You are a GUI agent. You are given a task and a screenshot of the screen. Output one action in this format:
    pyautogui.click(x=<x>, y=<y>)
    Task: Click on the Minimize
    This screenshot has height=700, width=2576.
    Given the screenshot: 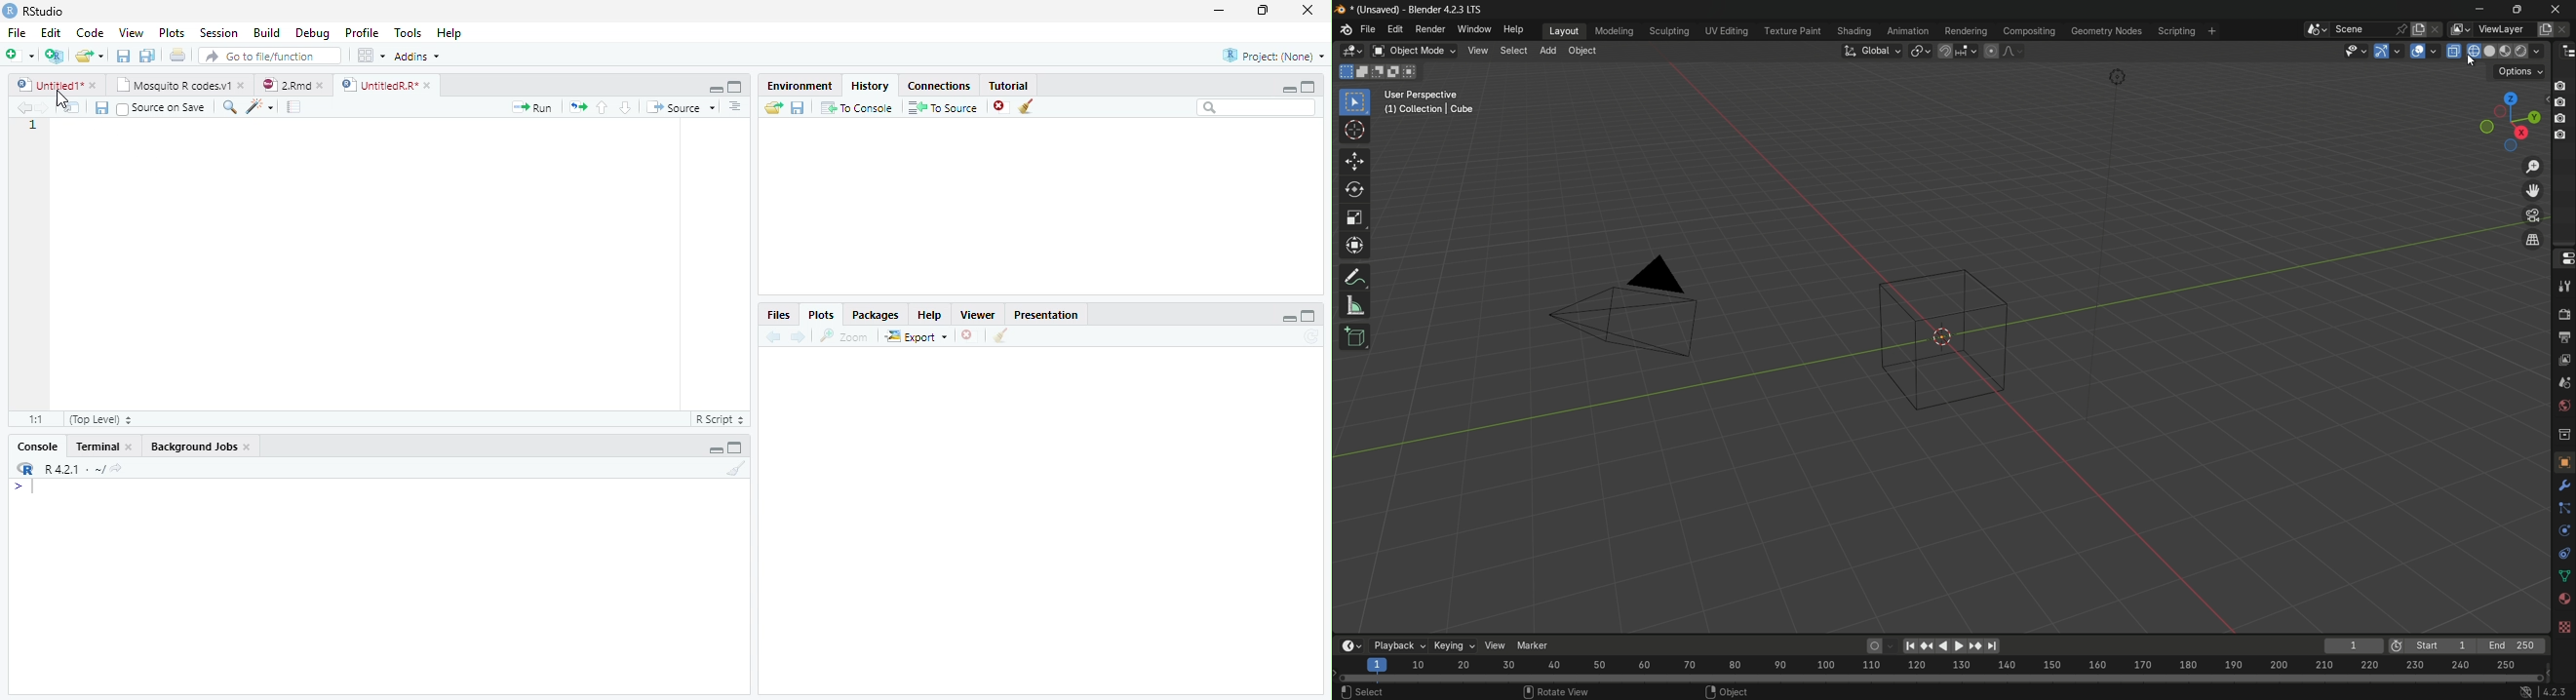 What is the action you would take?
    pyautogui.click(x=715, y=450)
    